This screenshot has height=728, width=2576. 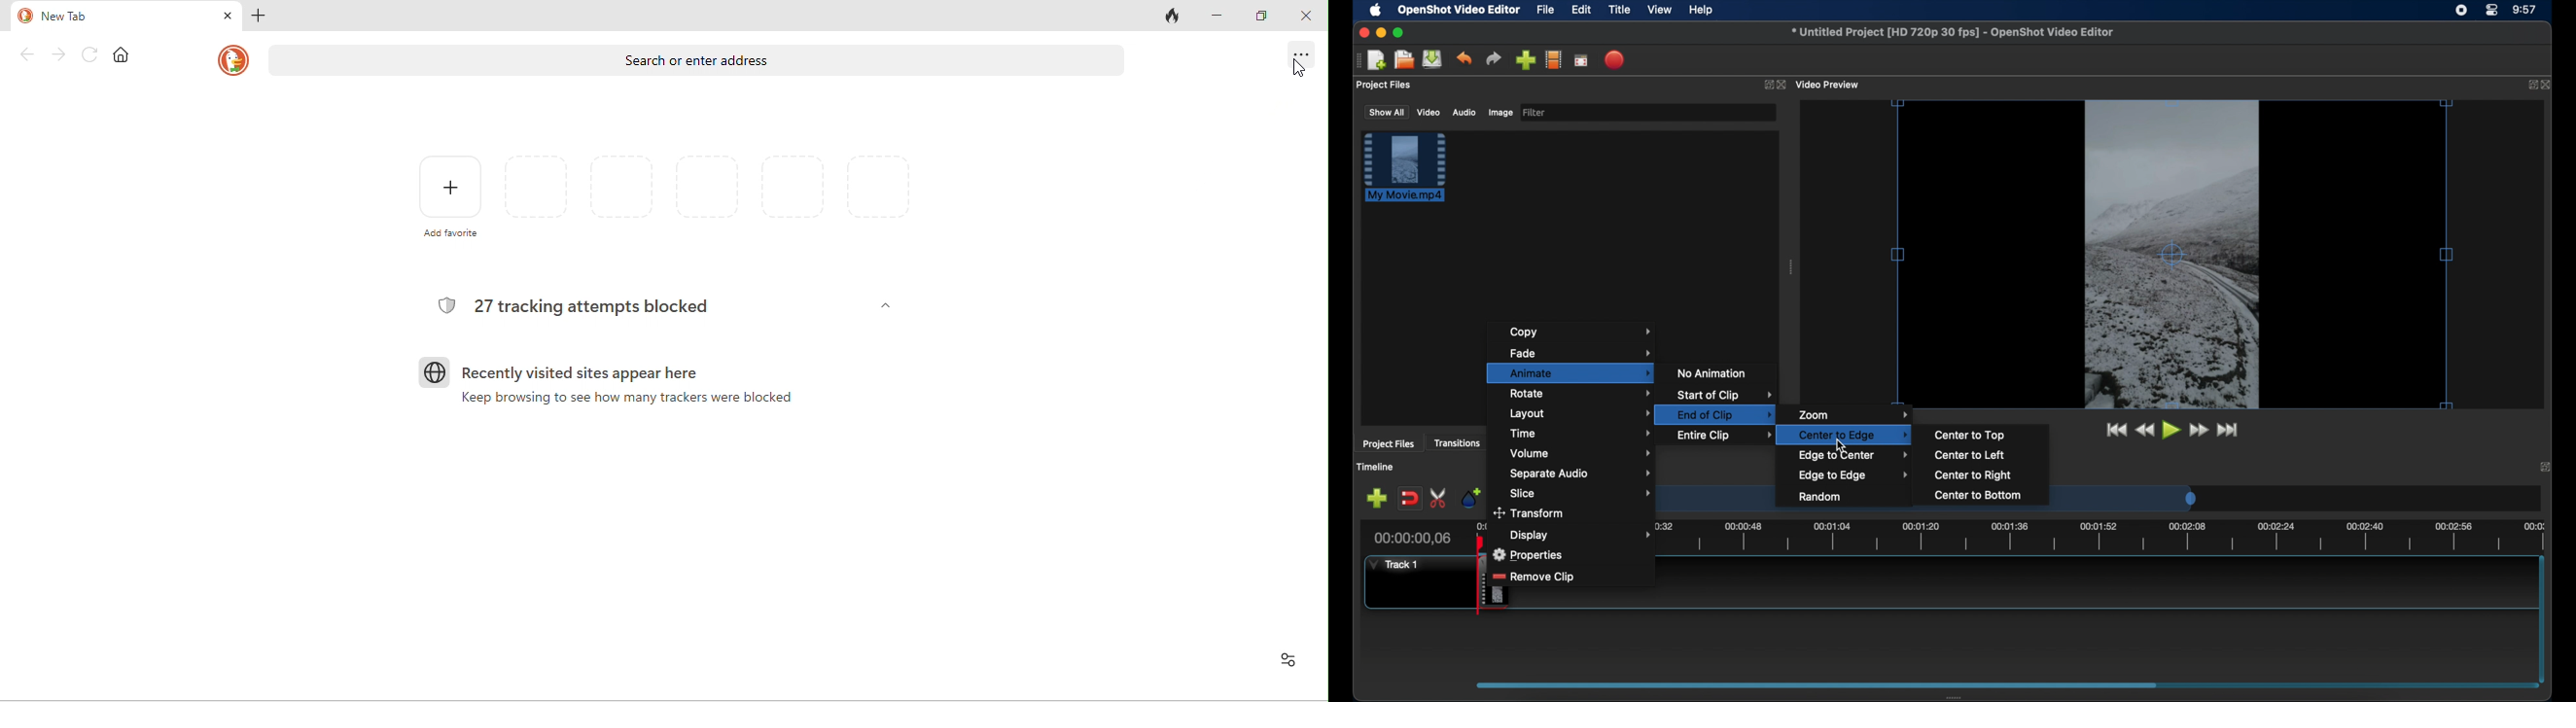 What do you see at coordinates (1841, 445) in the screenshot?
I see `cursor` at bounding box center [1841, 445].